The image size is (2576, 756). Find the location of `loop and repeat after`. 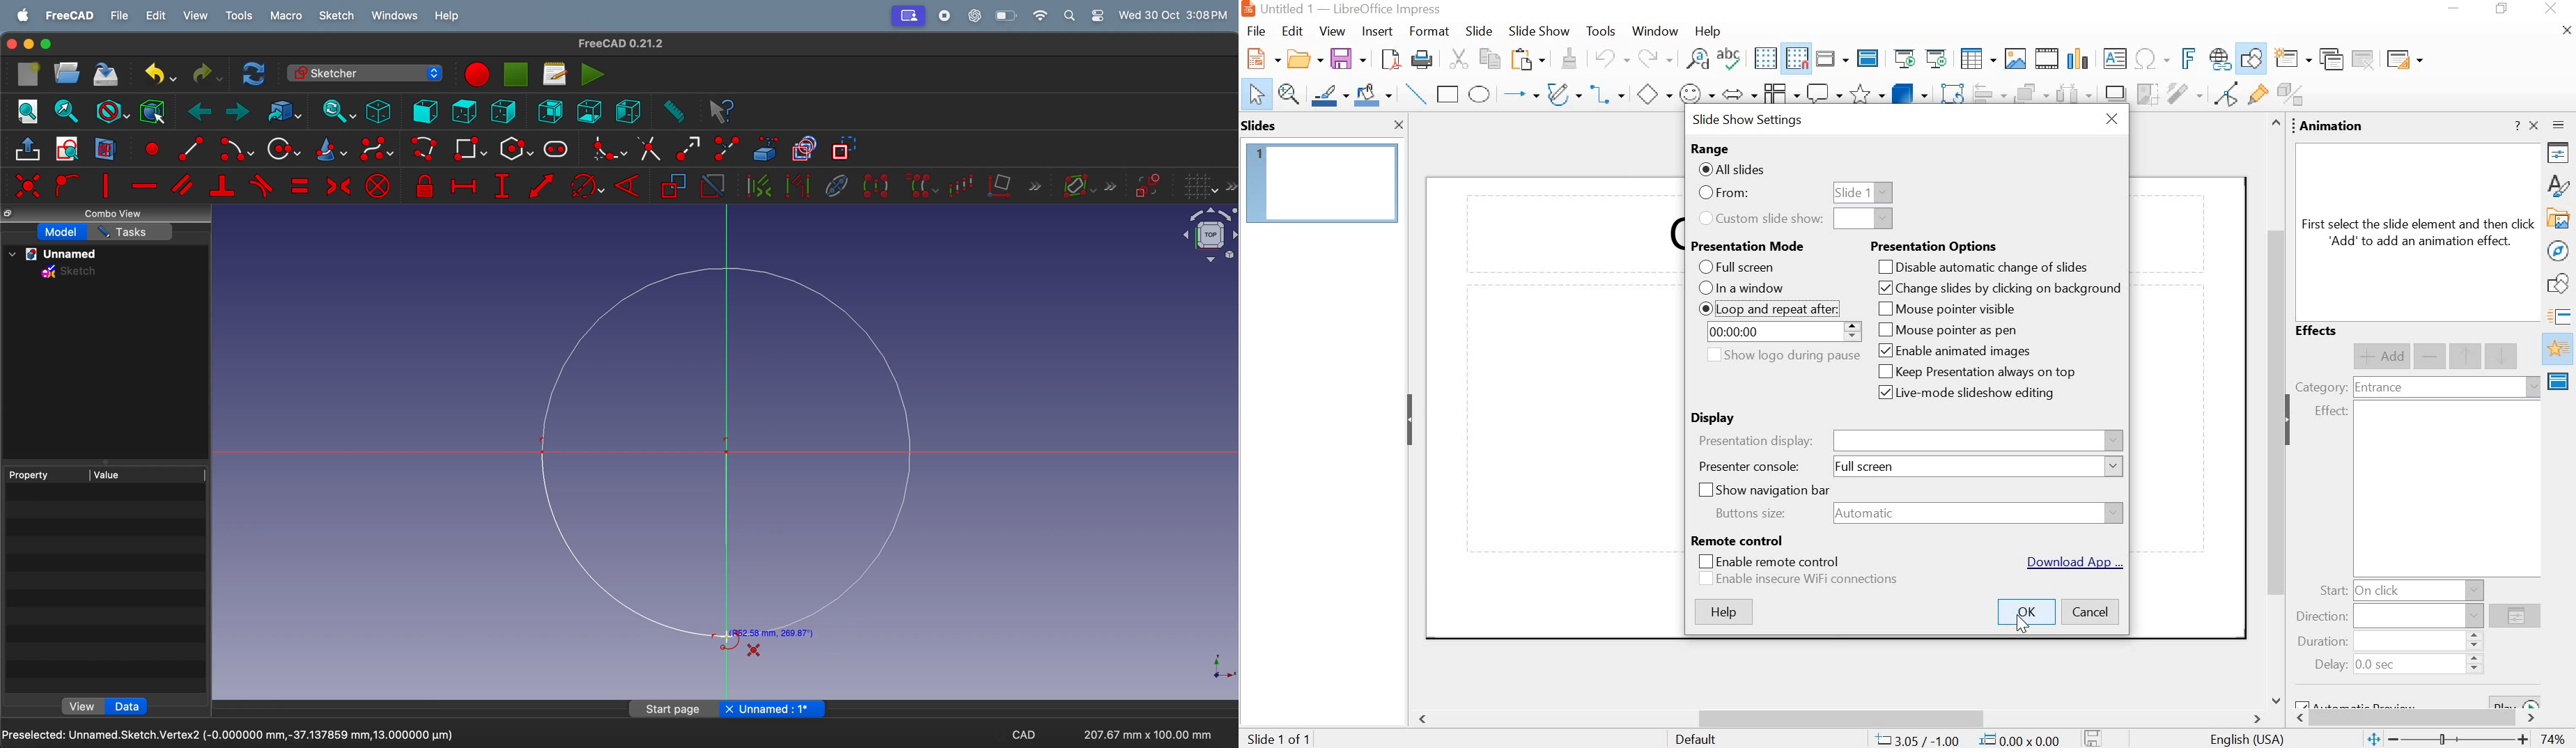

loop and repeat after is located at coordinates (1767, 309).